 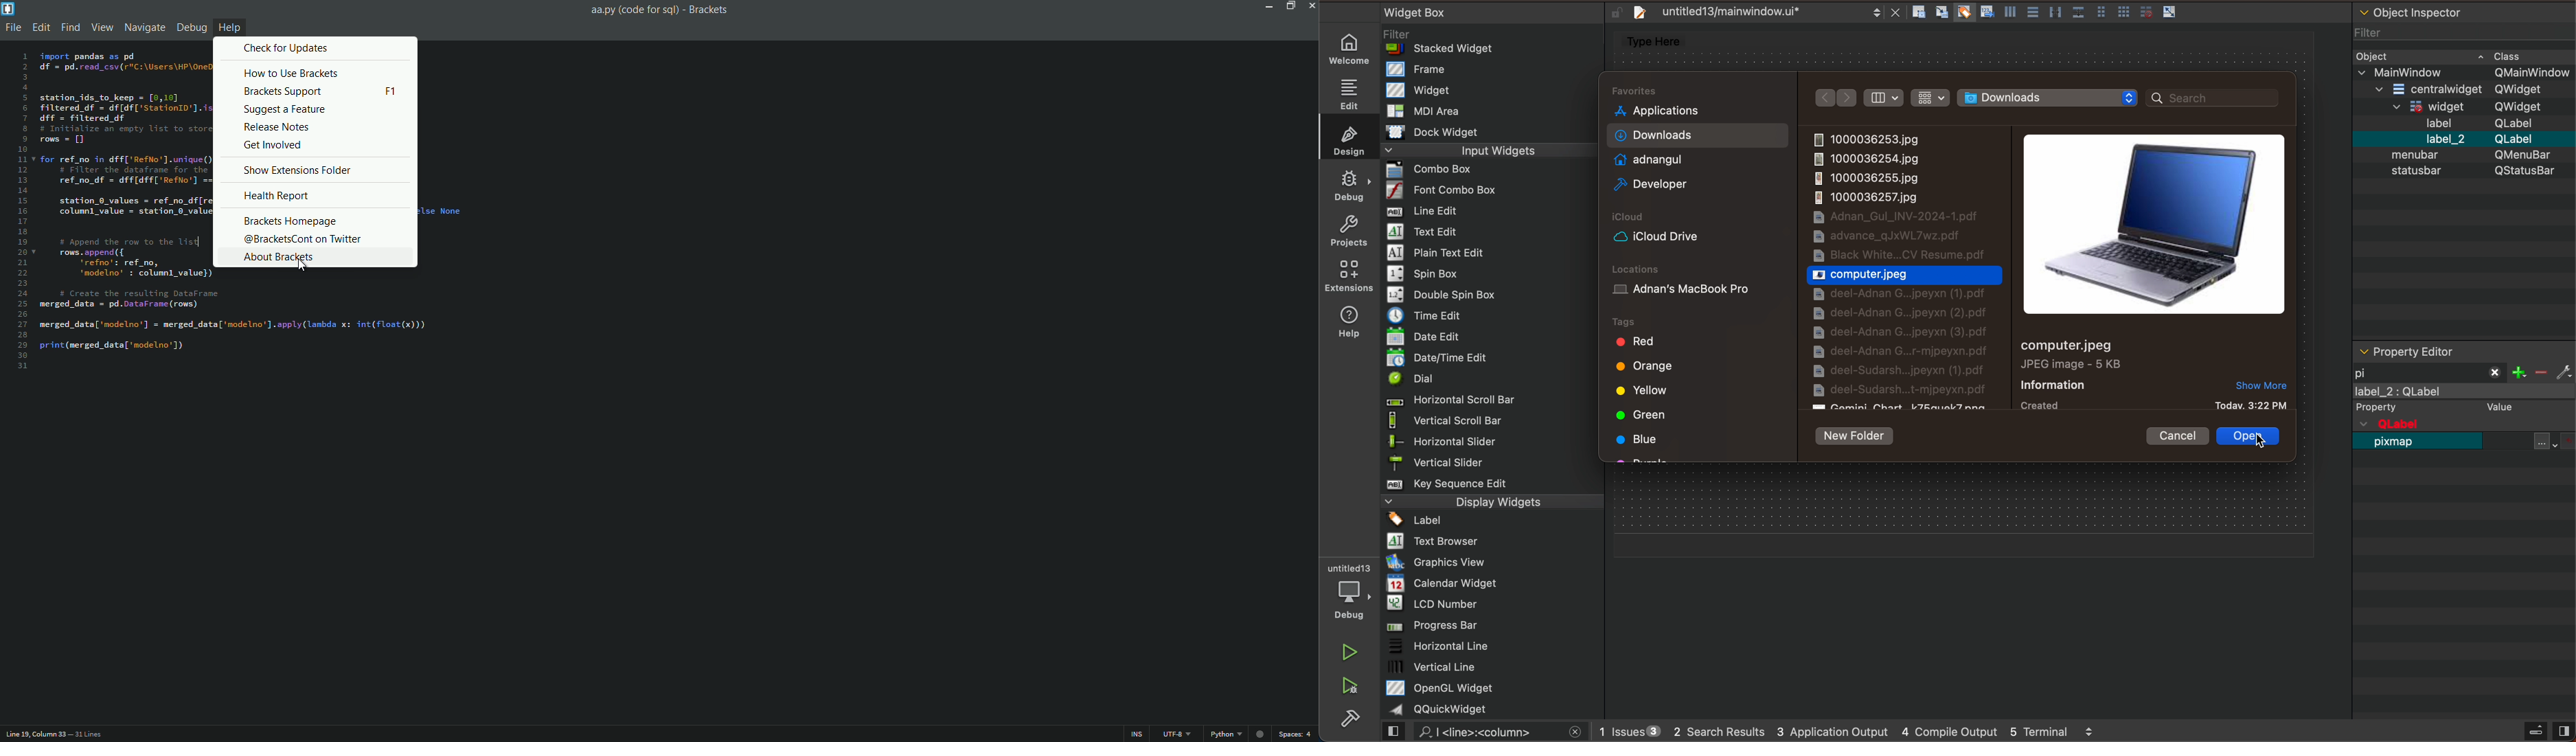 I want to click on about brackets, so click(x=278, y=256).